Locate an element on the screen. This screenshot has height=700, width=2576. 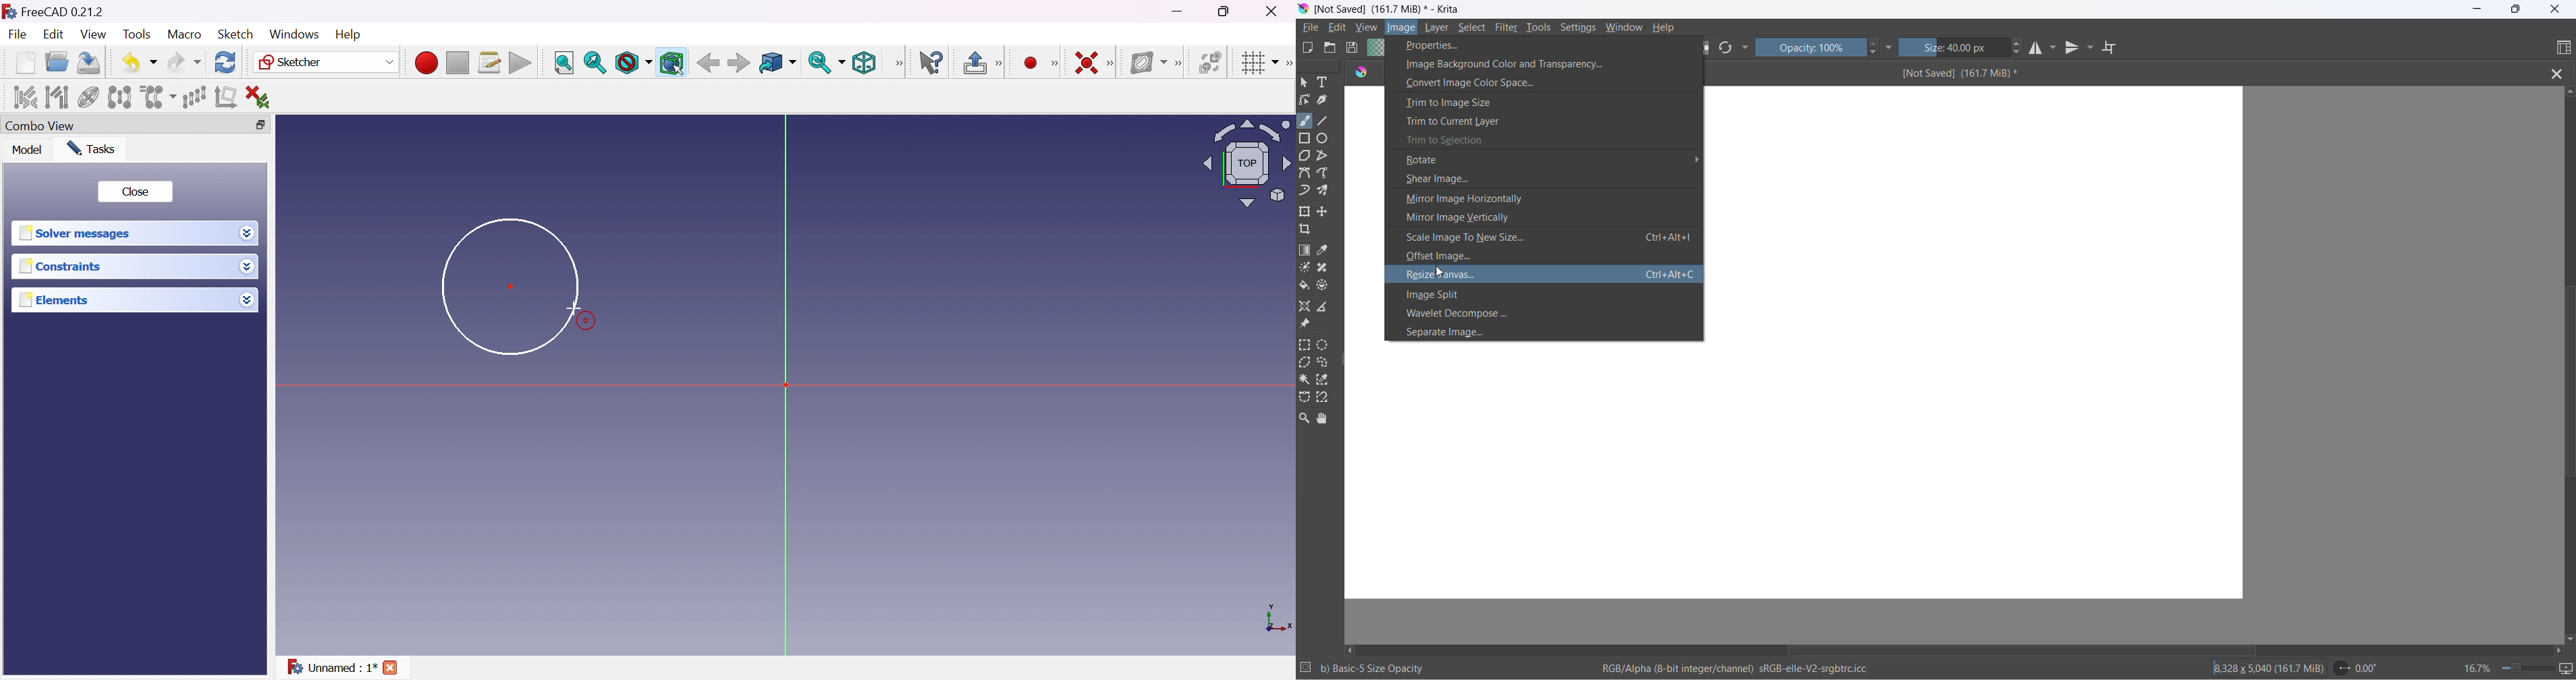
sample a color is located at coordinates (1324, 251).